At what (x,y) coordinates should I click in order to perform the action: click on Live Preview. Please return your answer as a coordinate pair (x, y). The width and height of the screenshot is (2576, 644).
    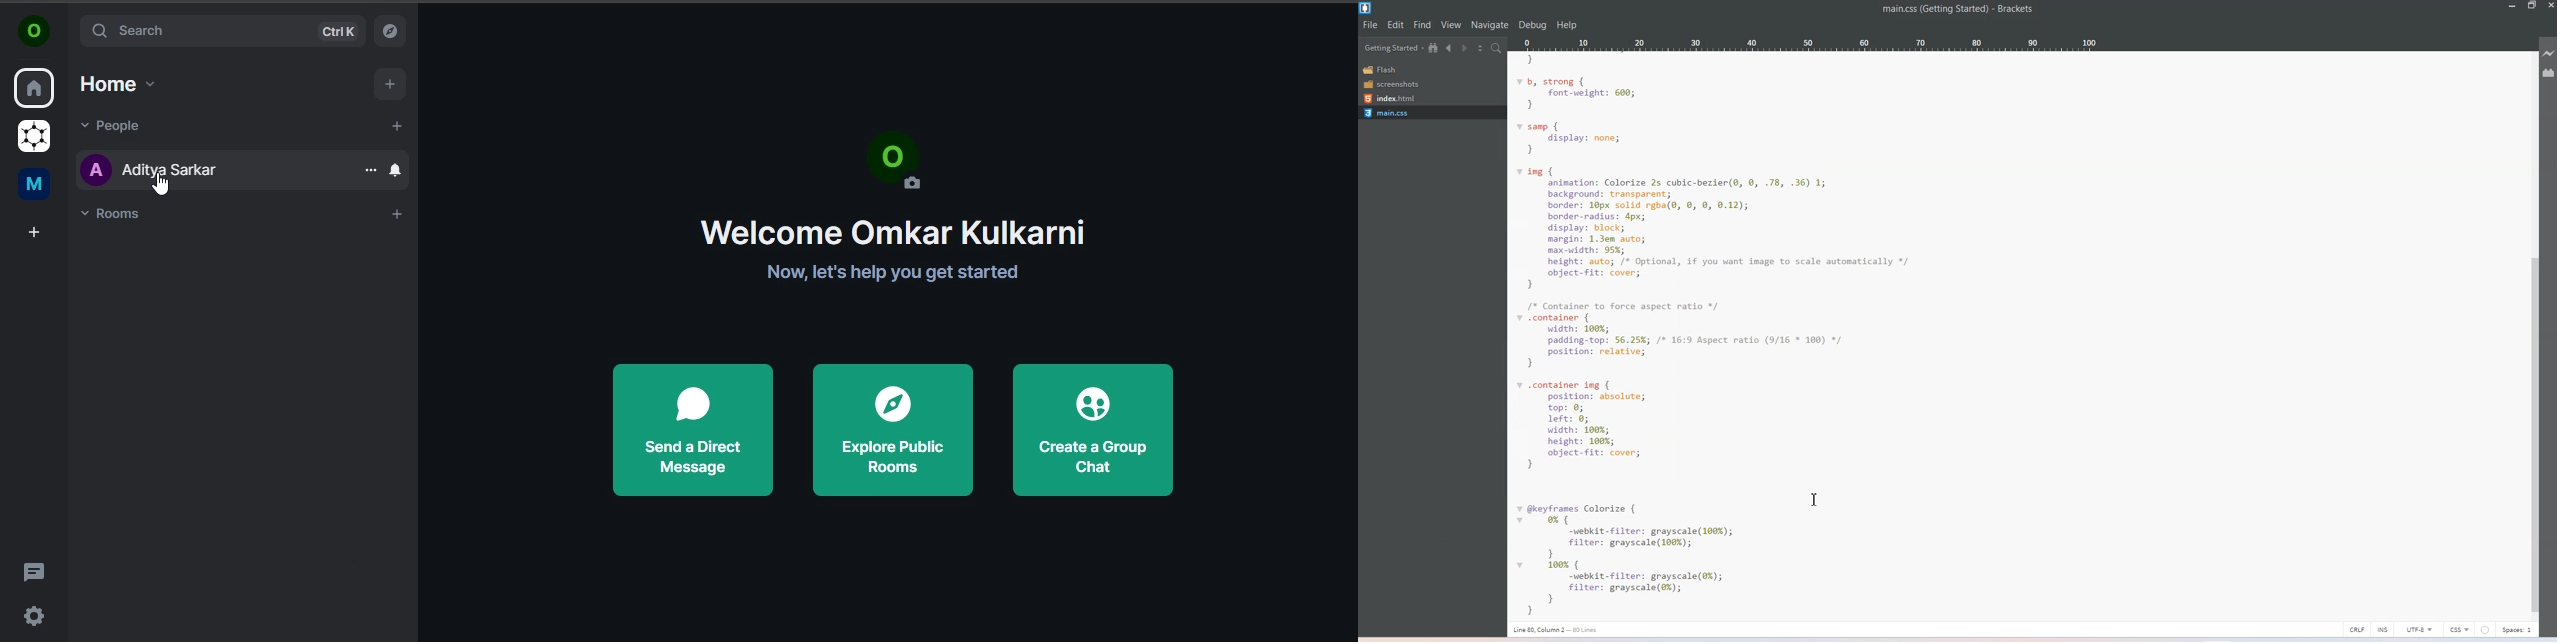
    Looking at the image, I should click on (2550, 54).